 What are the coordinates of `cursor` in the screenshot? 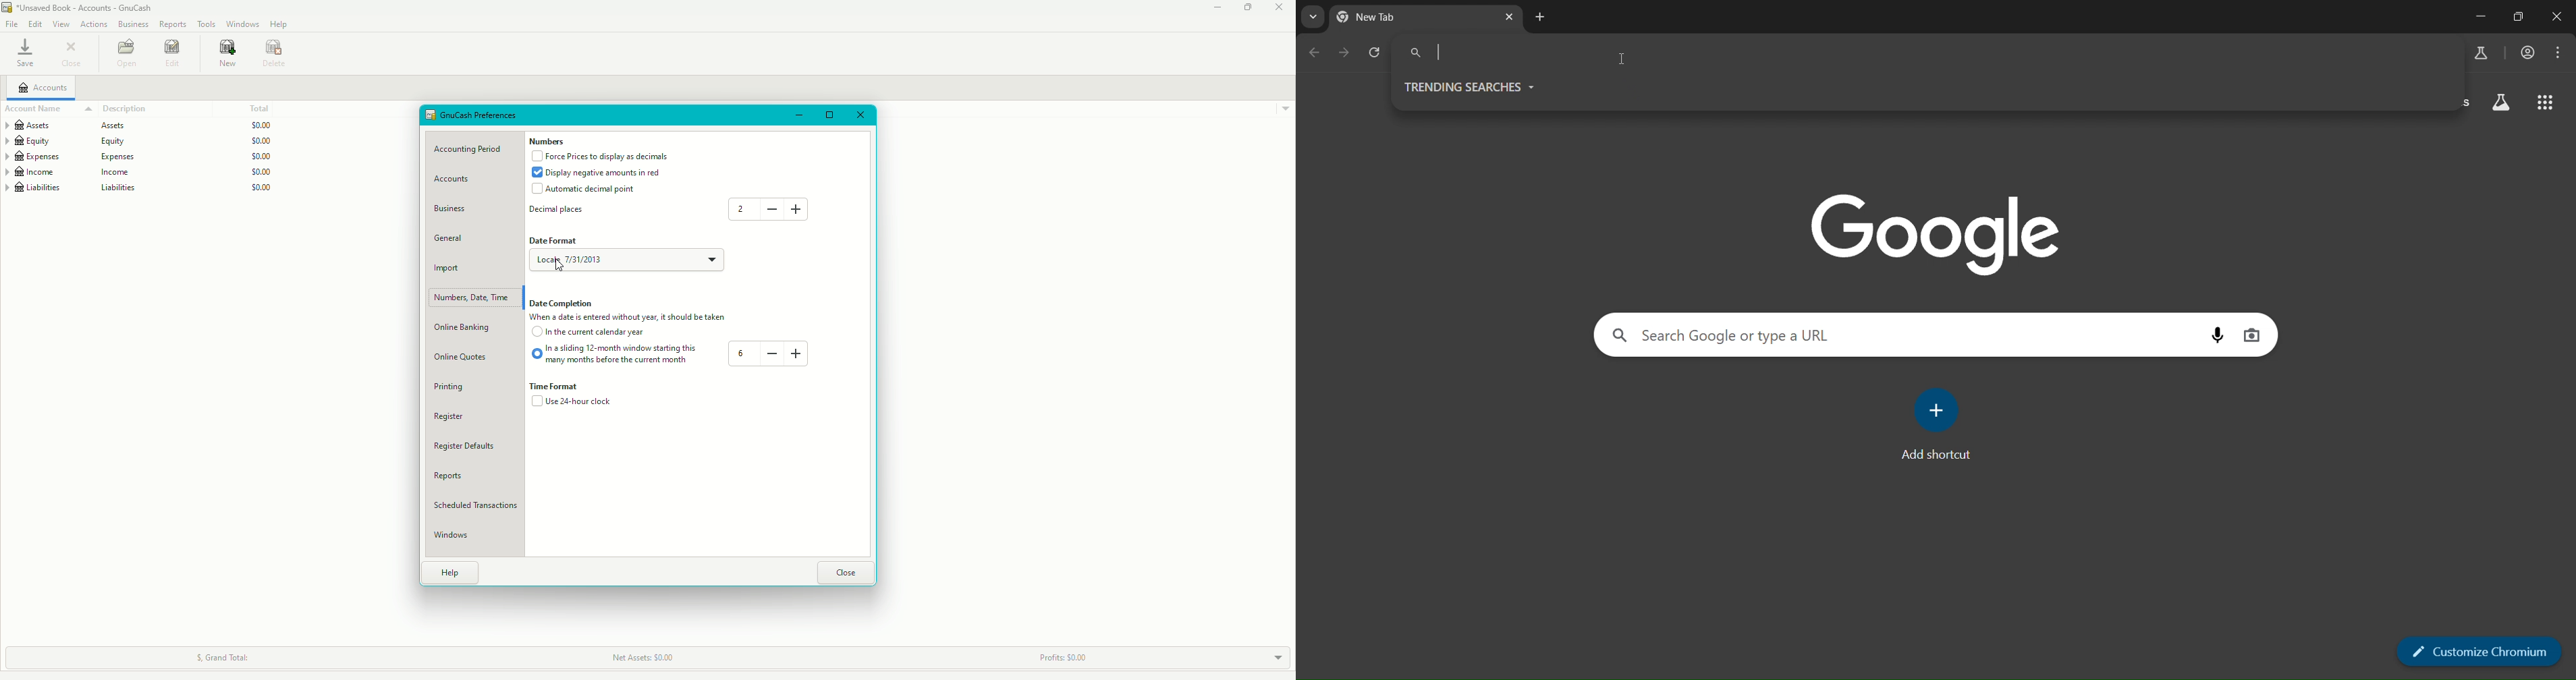 It's located at (559, 264).